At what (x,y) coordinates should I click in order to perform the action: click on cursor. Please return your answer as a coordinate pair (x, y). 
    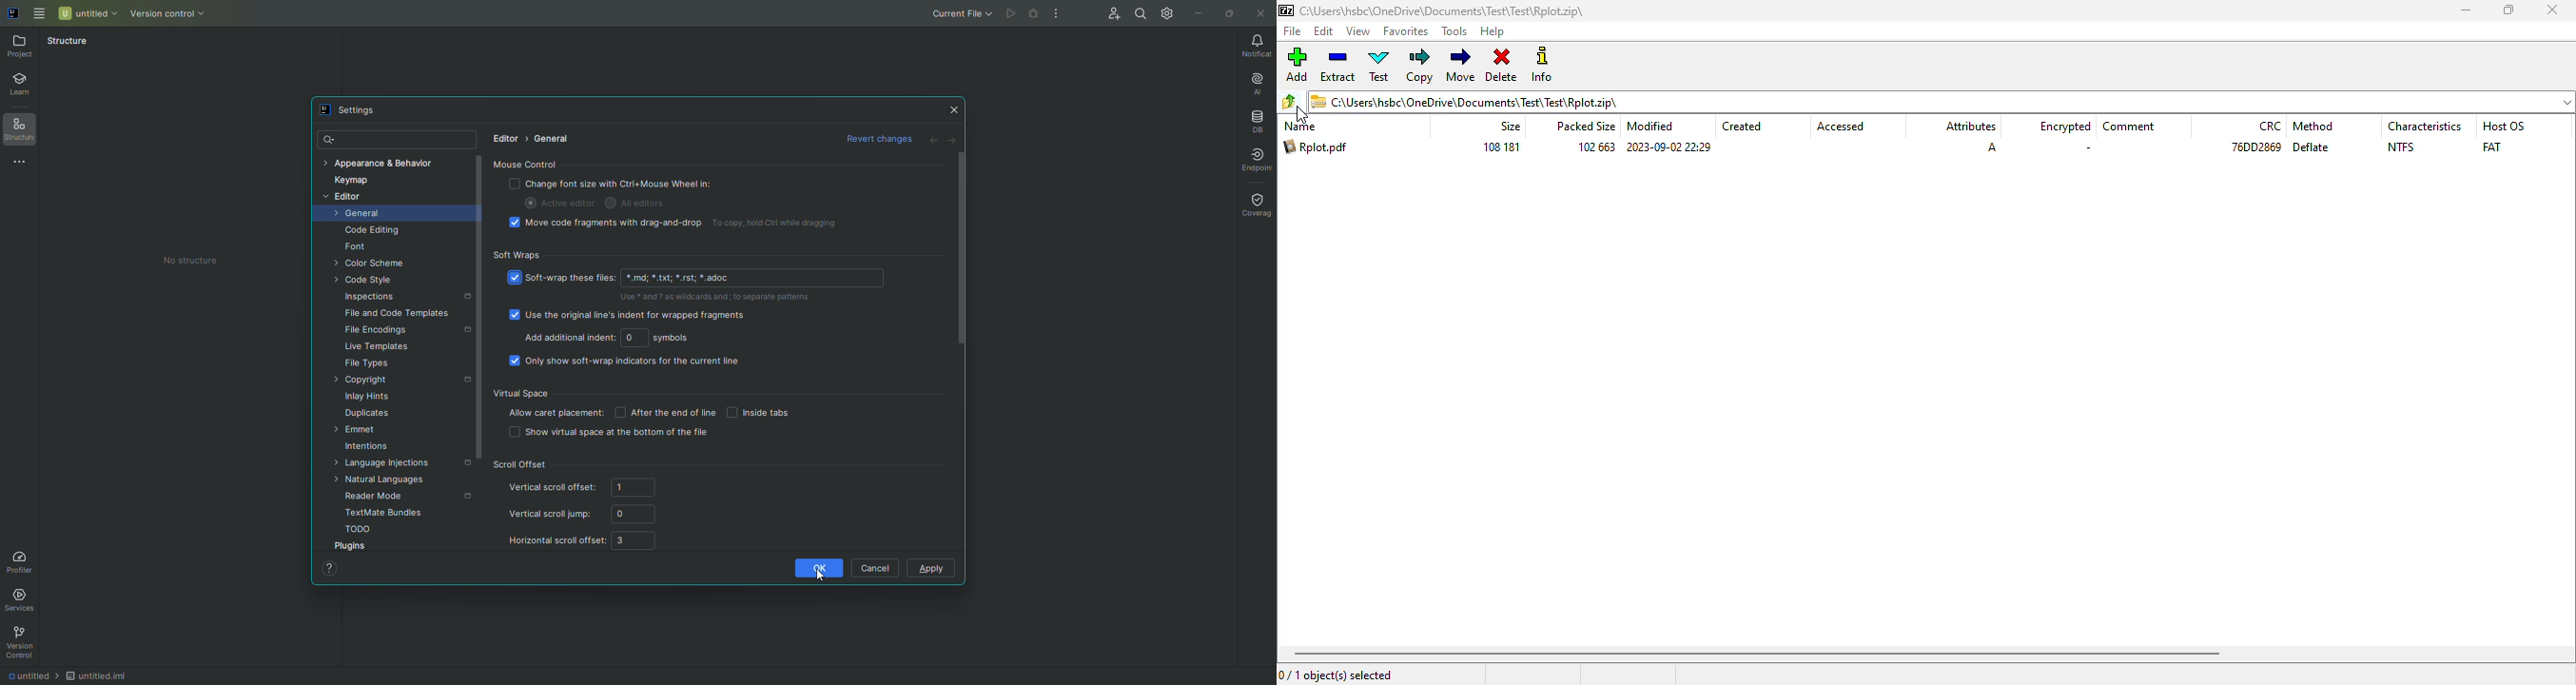
    Looking at the image, I should click on (1302, 115).